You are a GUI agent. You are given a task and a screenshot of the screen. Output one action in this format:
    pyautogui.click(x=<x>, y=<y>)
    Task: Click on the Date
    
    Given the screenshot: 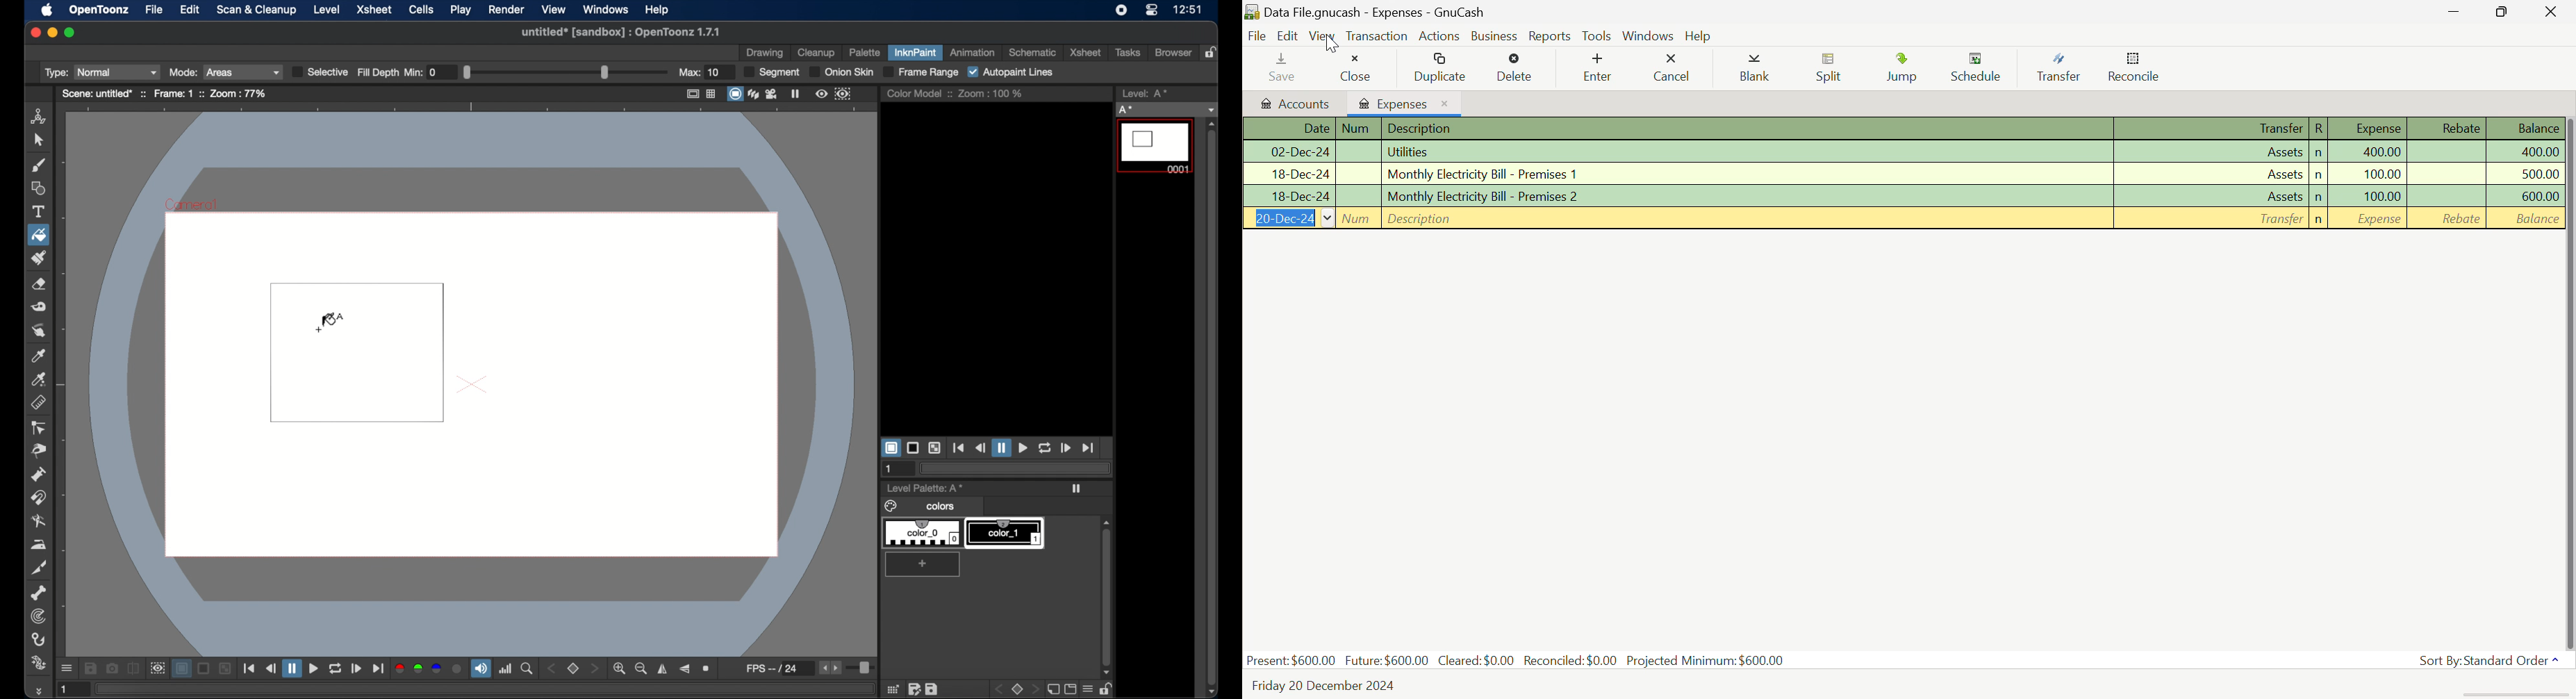 What is the action you would take?
    pyautogui.click(x=1287, y=196)
    